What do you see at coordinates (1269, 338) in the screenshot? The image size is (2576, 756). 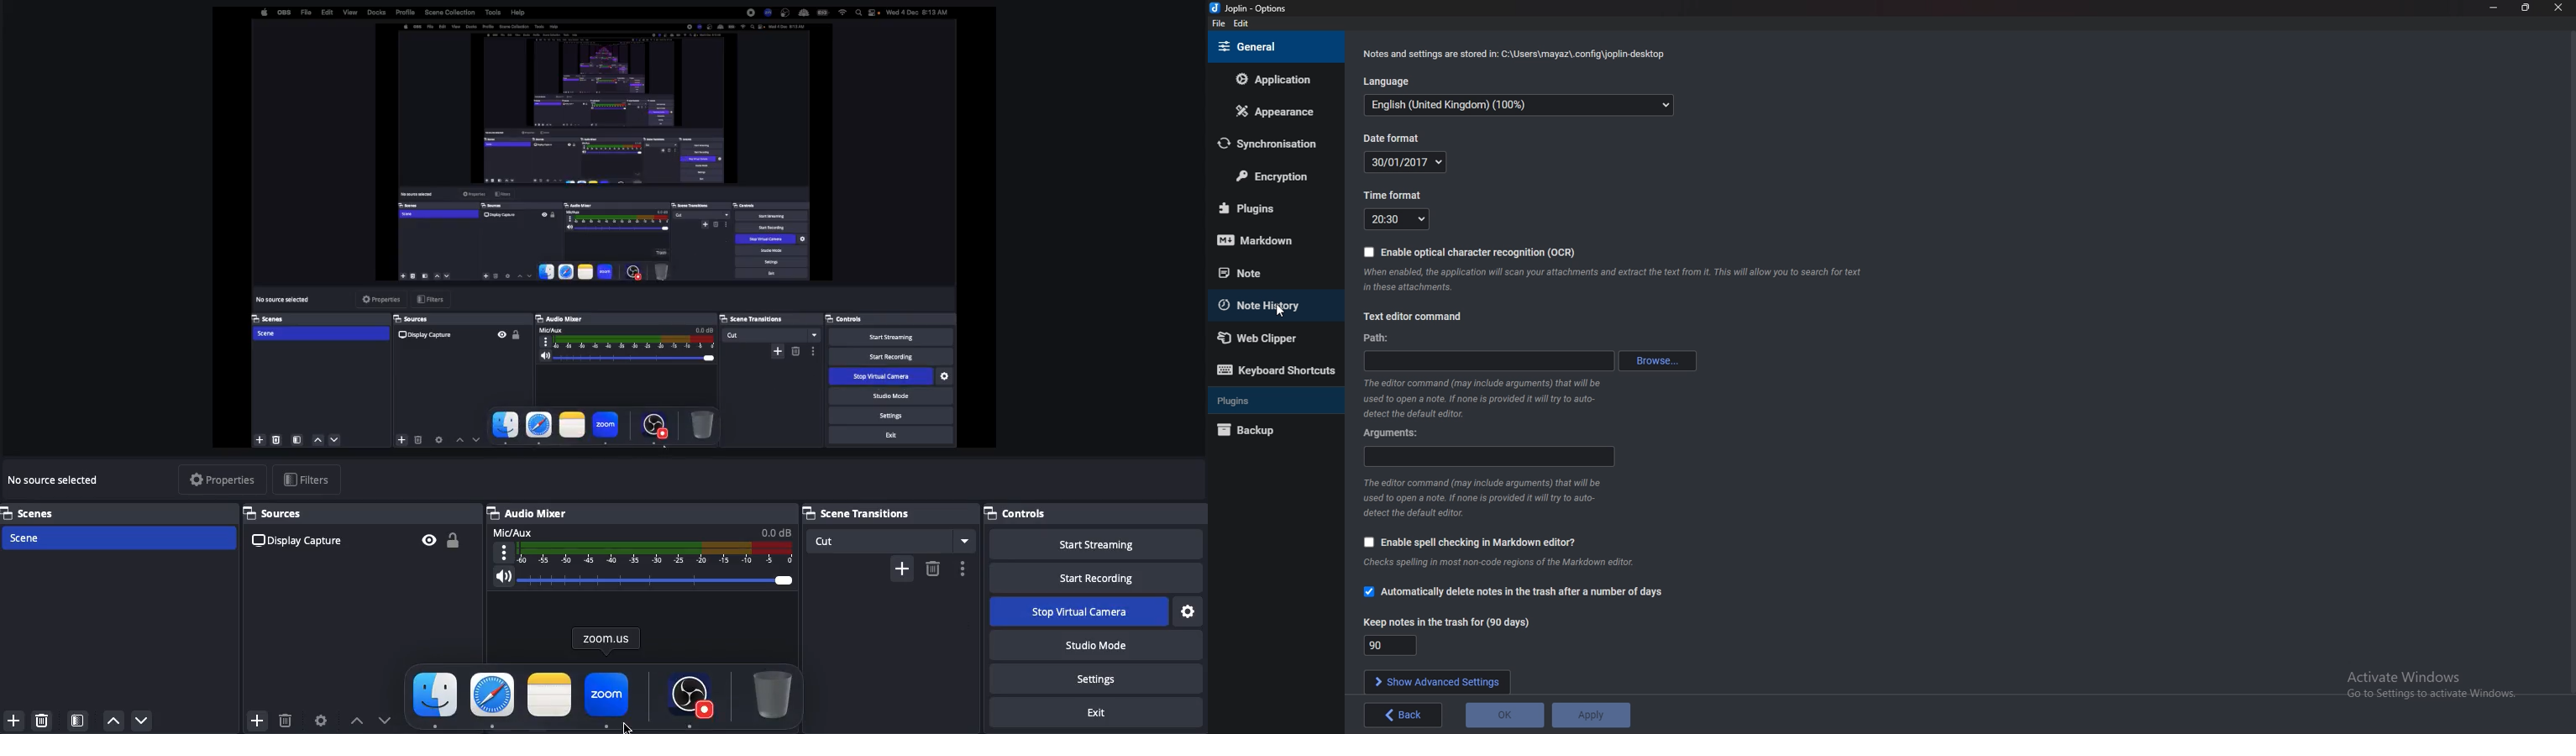 I see `Web Clipper` at bounding box center [1269, 338].